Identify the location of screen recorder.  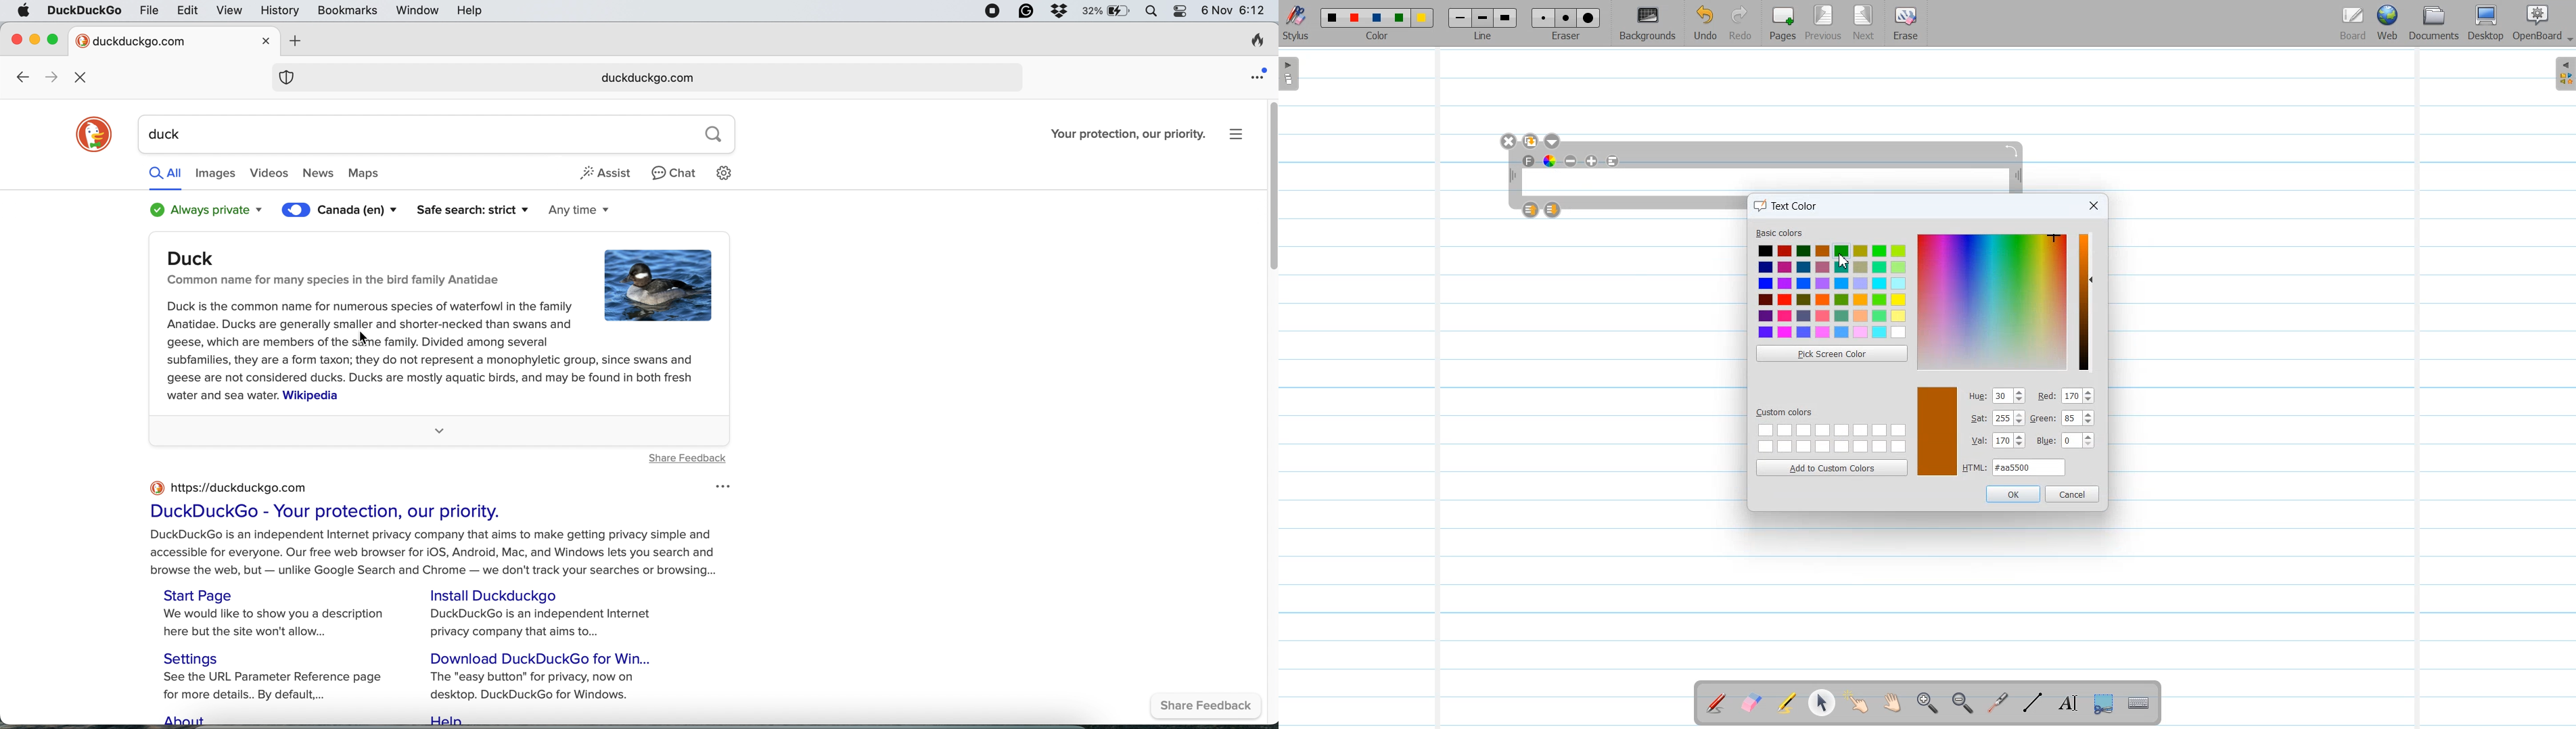
(993, 11).